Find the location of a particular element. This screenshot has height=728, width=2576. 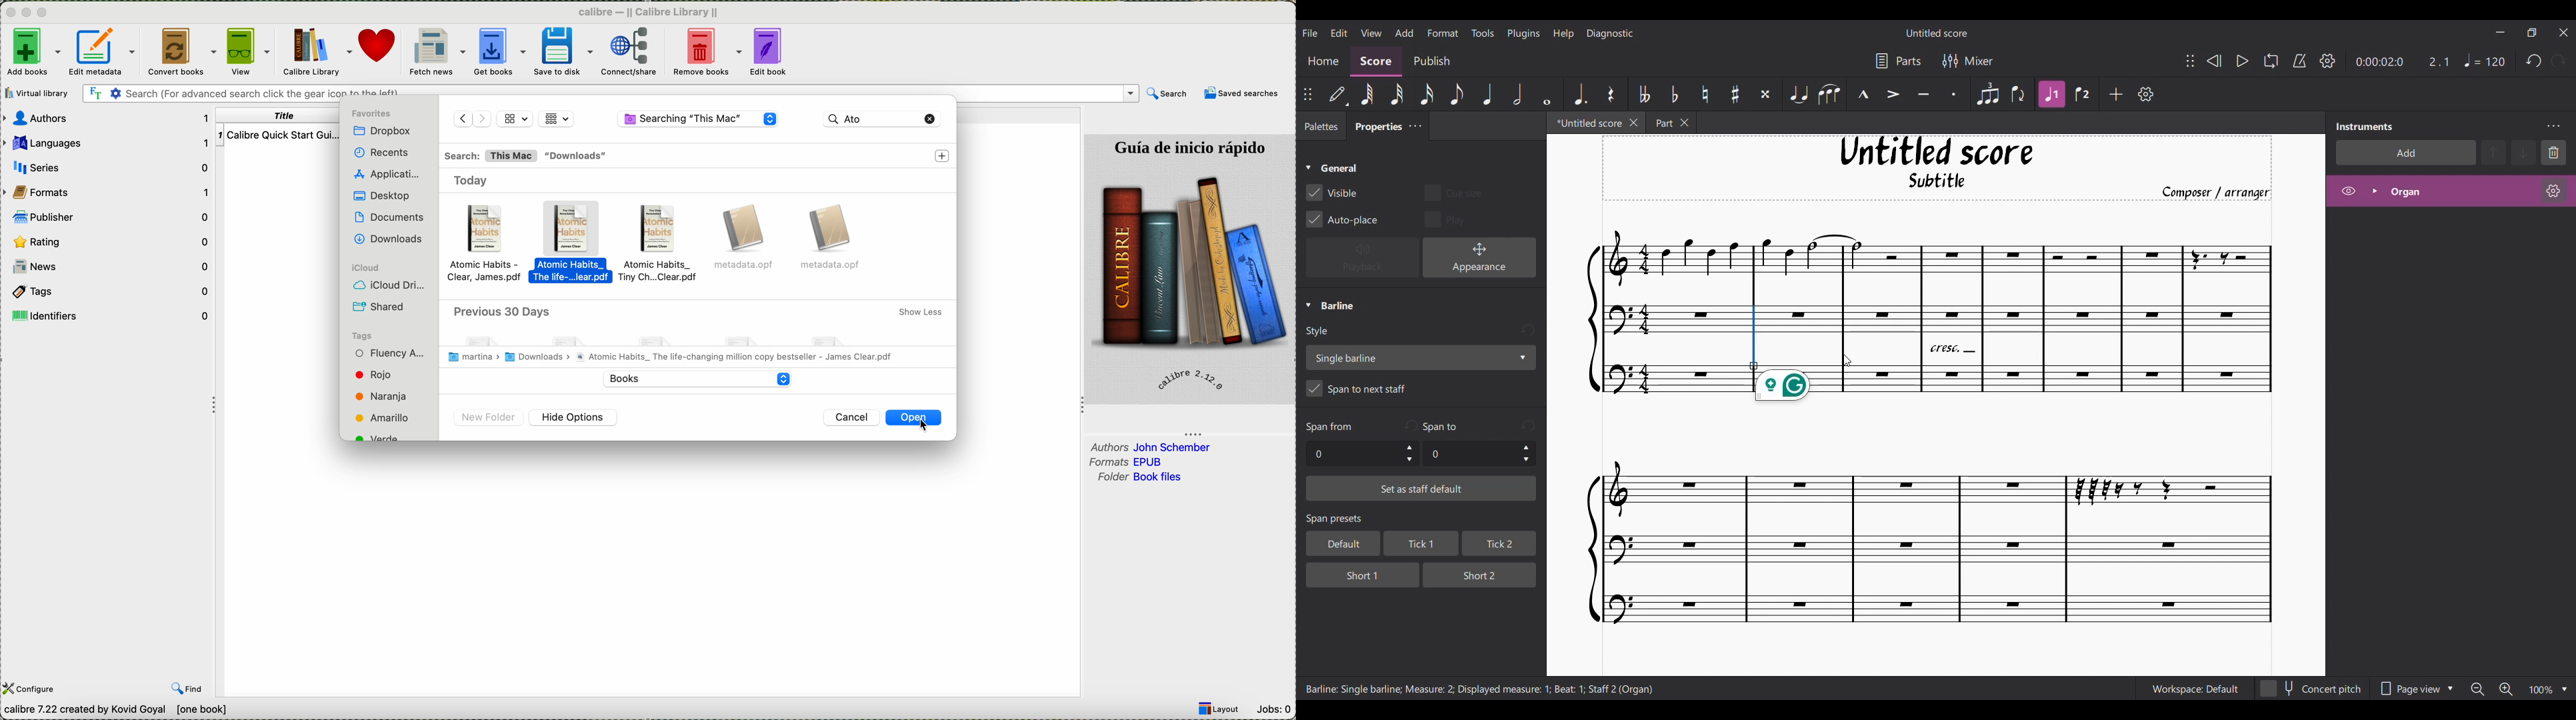

default is located at coordinates (1339, 543).